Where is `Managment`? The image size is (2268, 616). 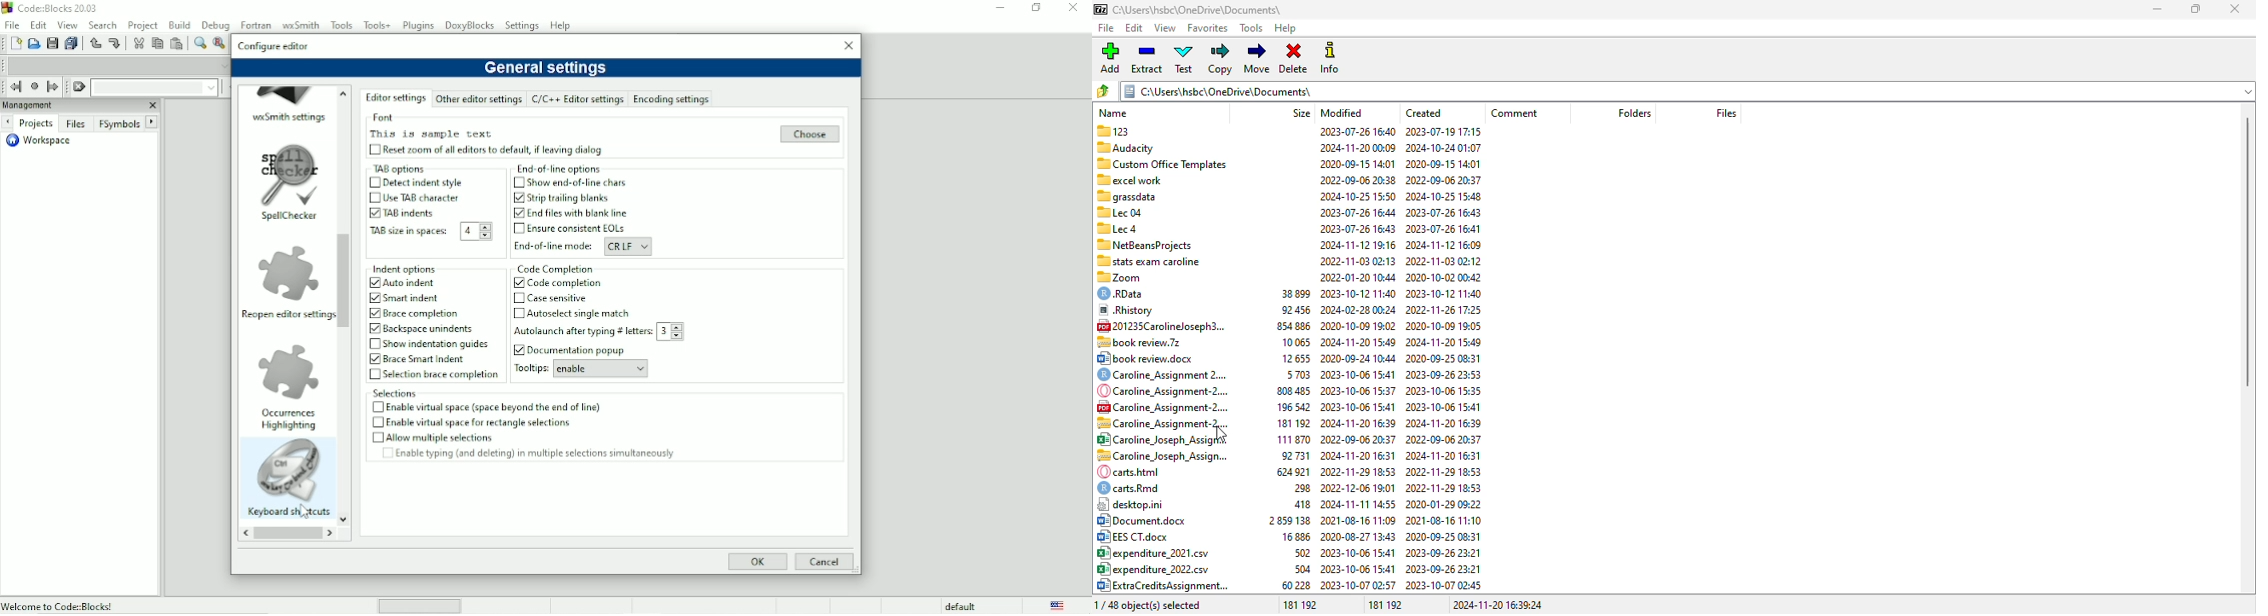
Managment is located at coordinates (57, 105).